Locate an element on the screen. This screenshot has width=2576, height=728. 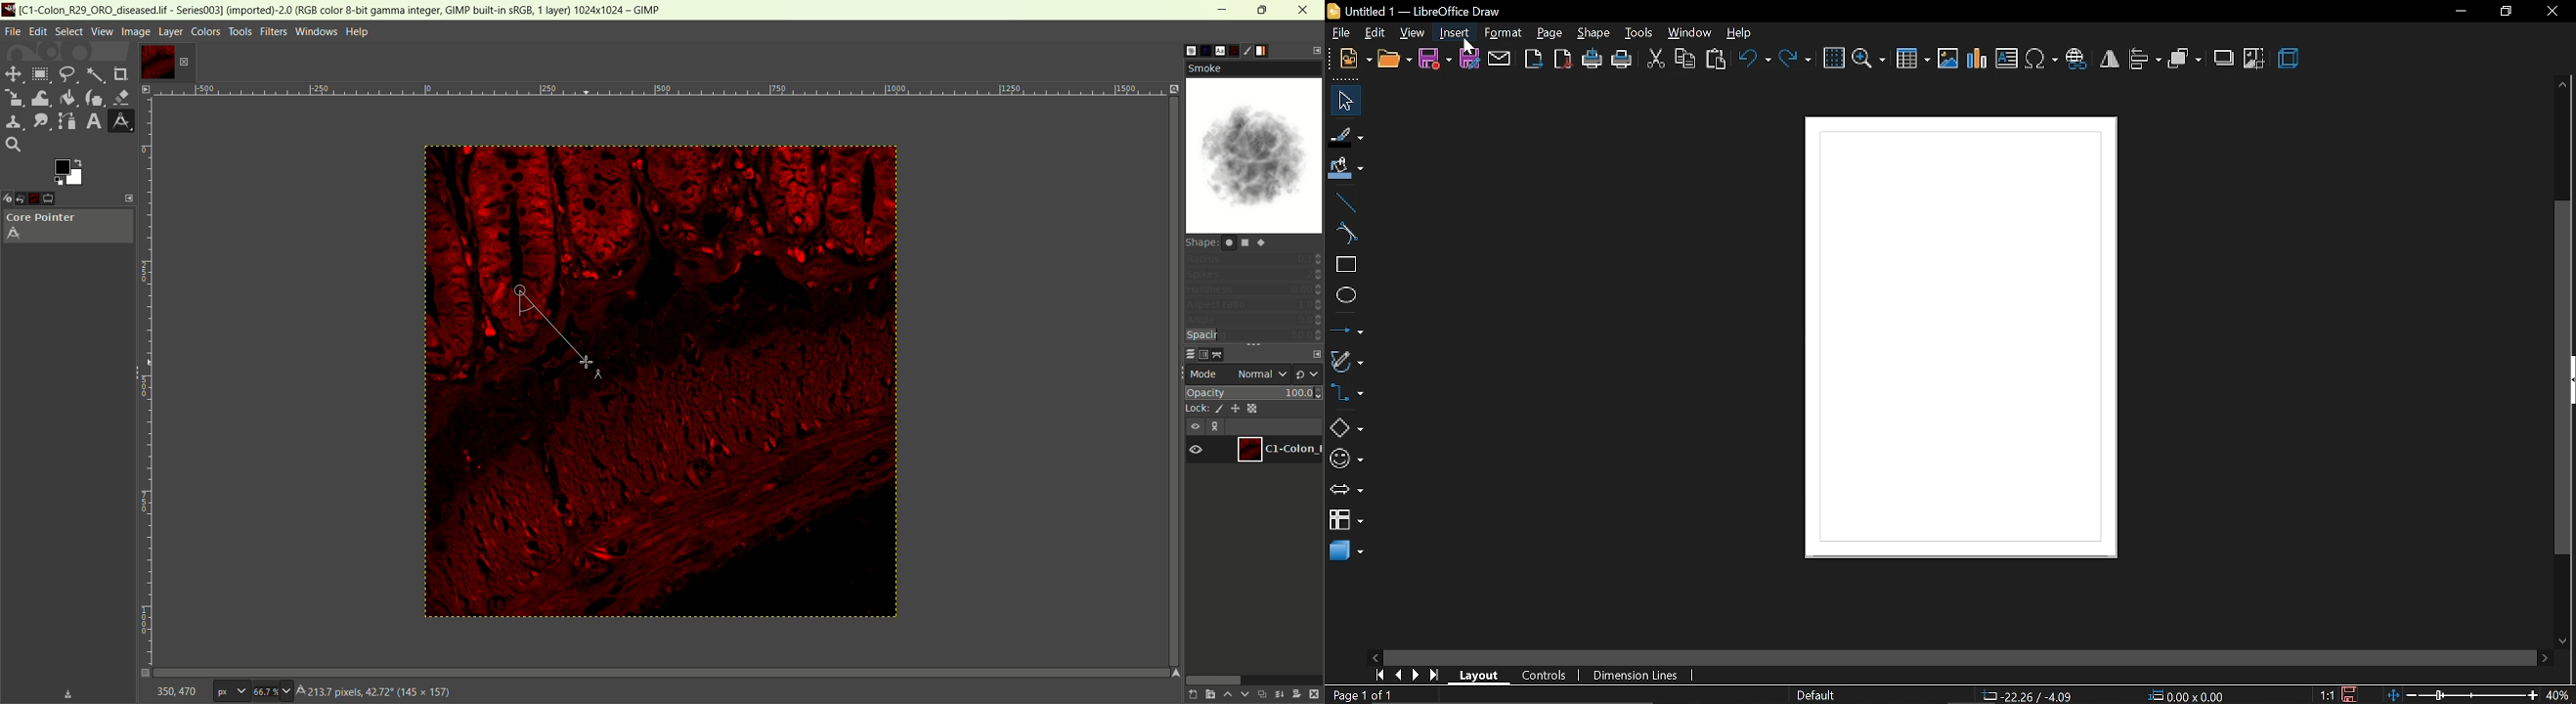
page is located at coordinates (1550, 33).